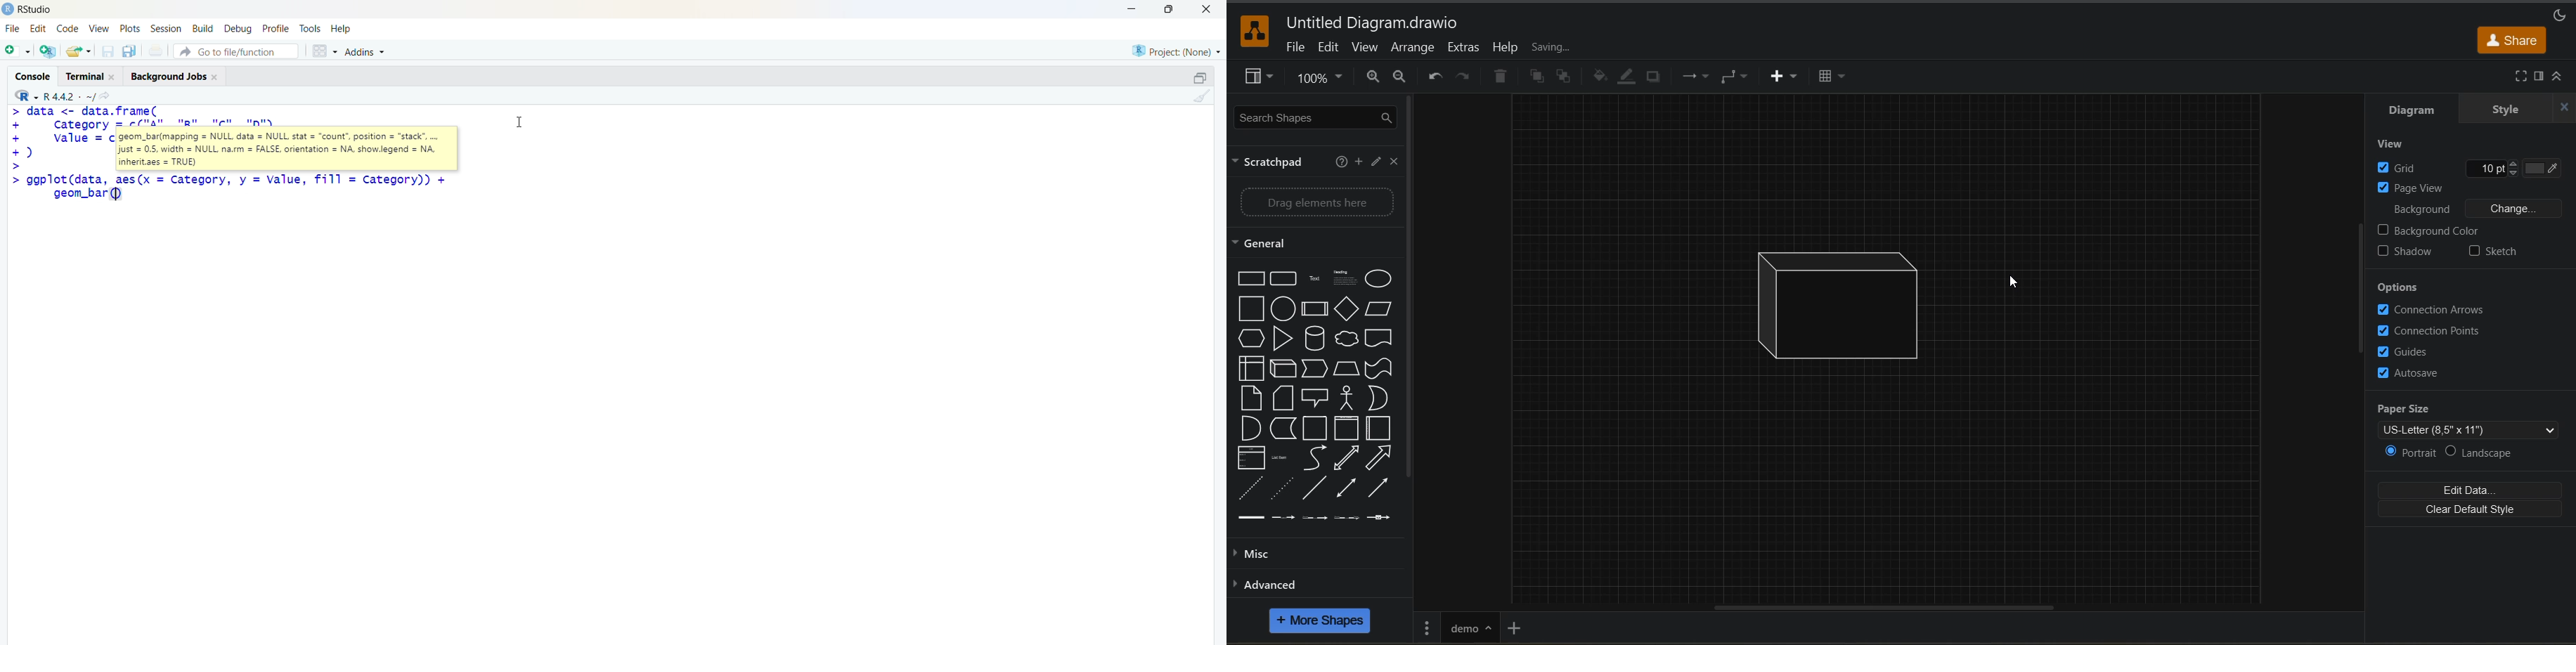  What do you see at coordinates (2532, 164) in the screenshot?
I see `Grid color` at bounding box center [2532, 164].